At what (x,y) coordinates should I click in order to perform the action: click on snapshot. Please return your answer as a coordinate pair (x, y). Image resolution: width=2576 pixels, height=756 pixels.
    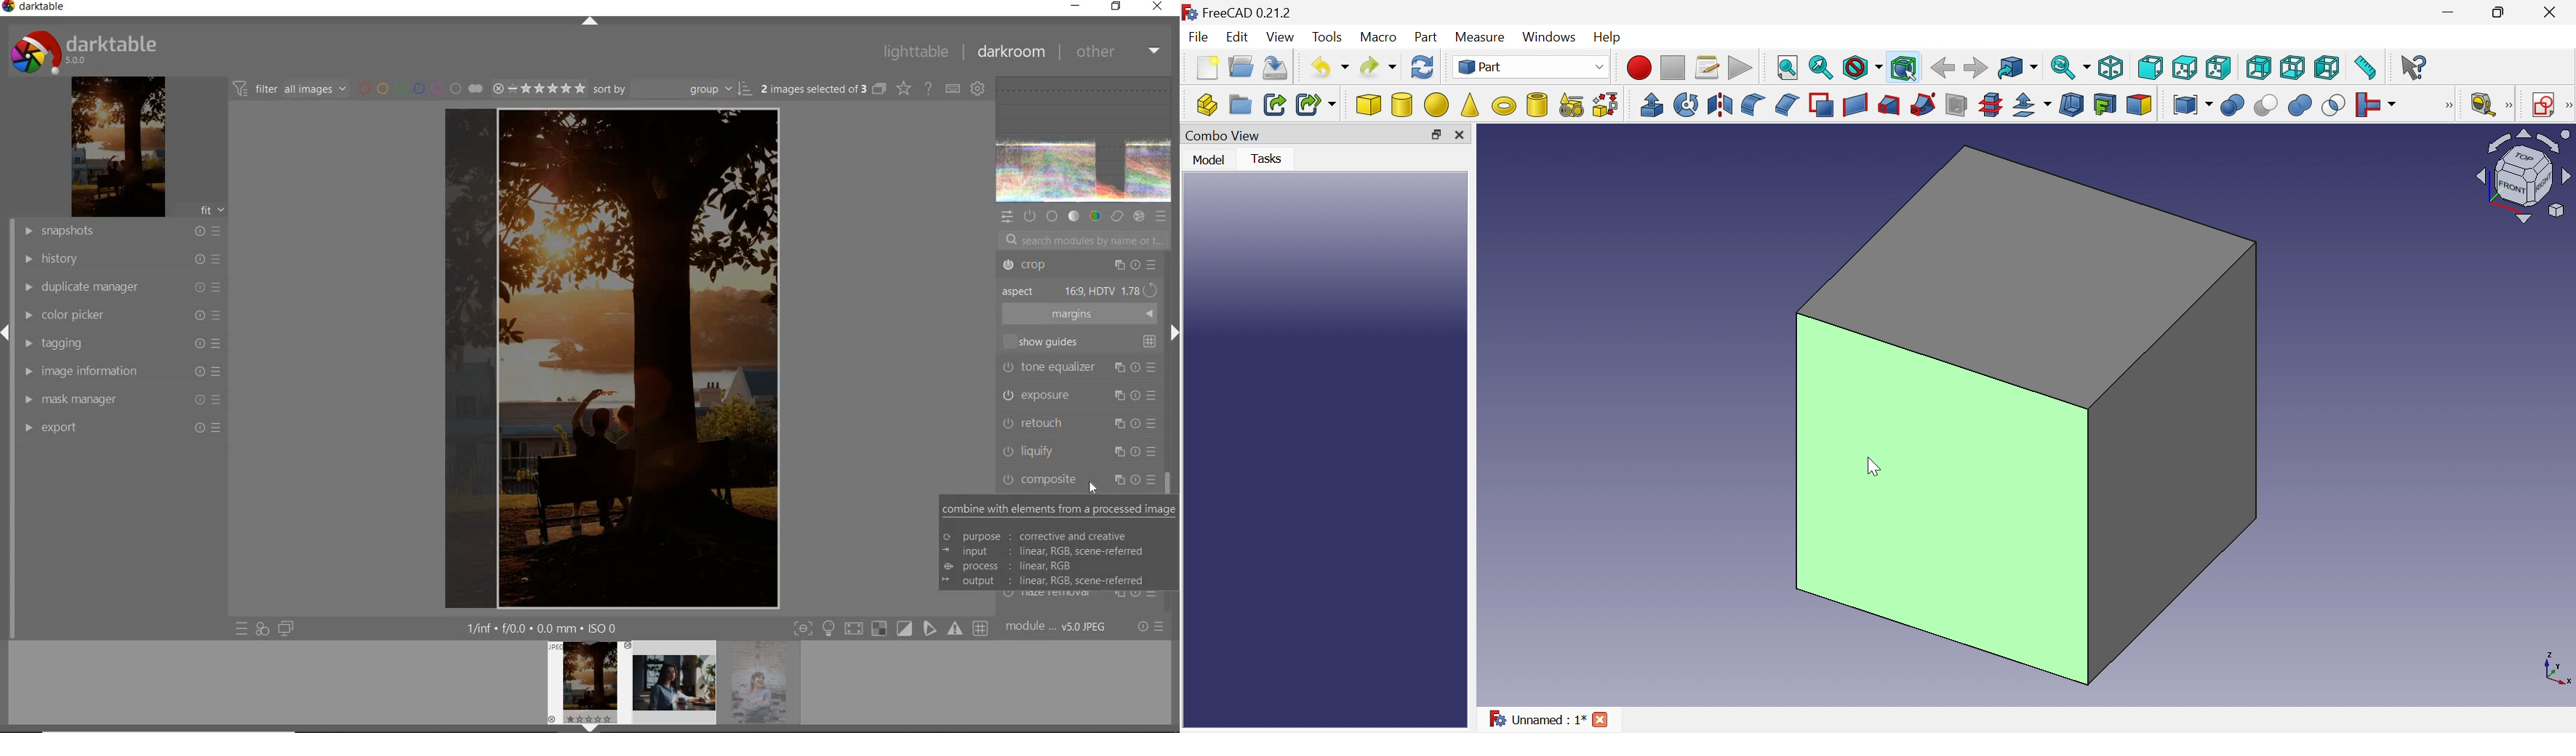
    Looking at the image, I should click on (121, 232).